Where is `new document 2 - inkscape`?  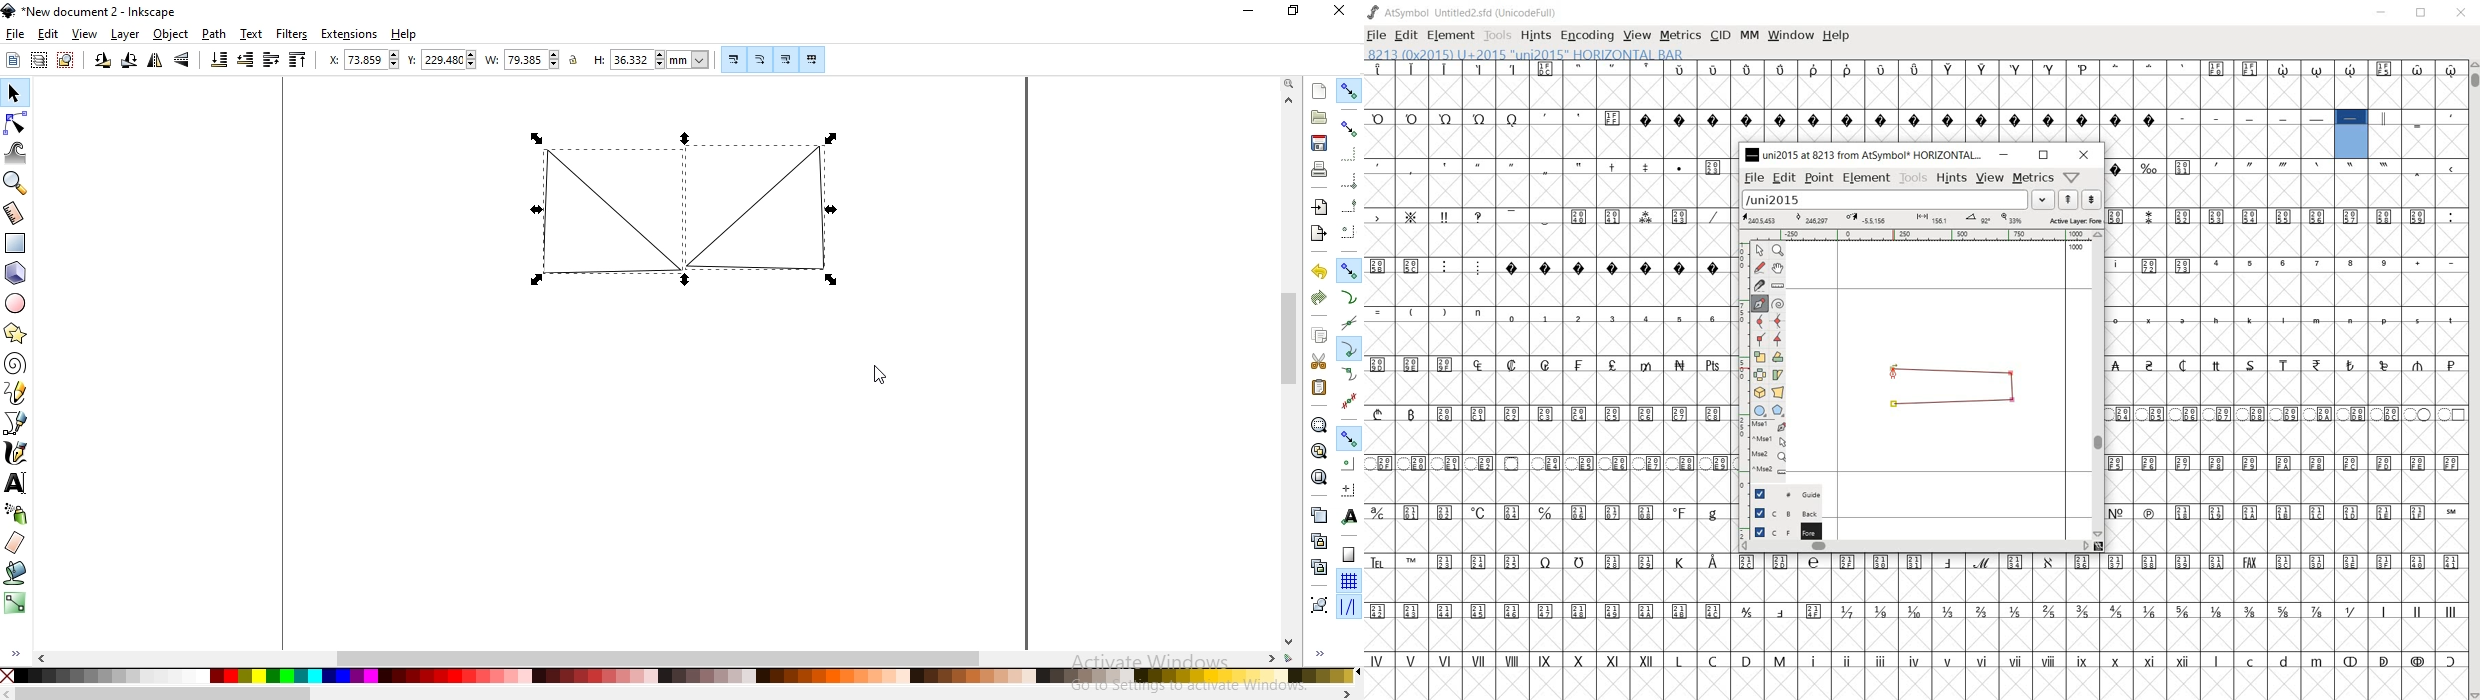
new document 2 - inkscape is located at coordinates (96, 14).